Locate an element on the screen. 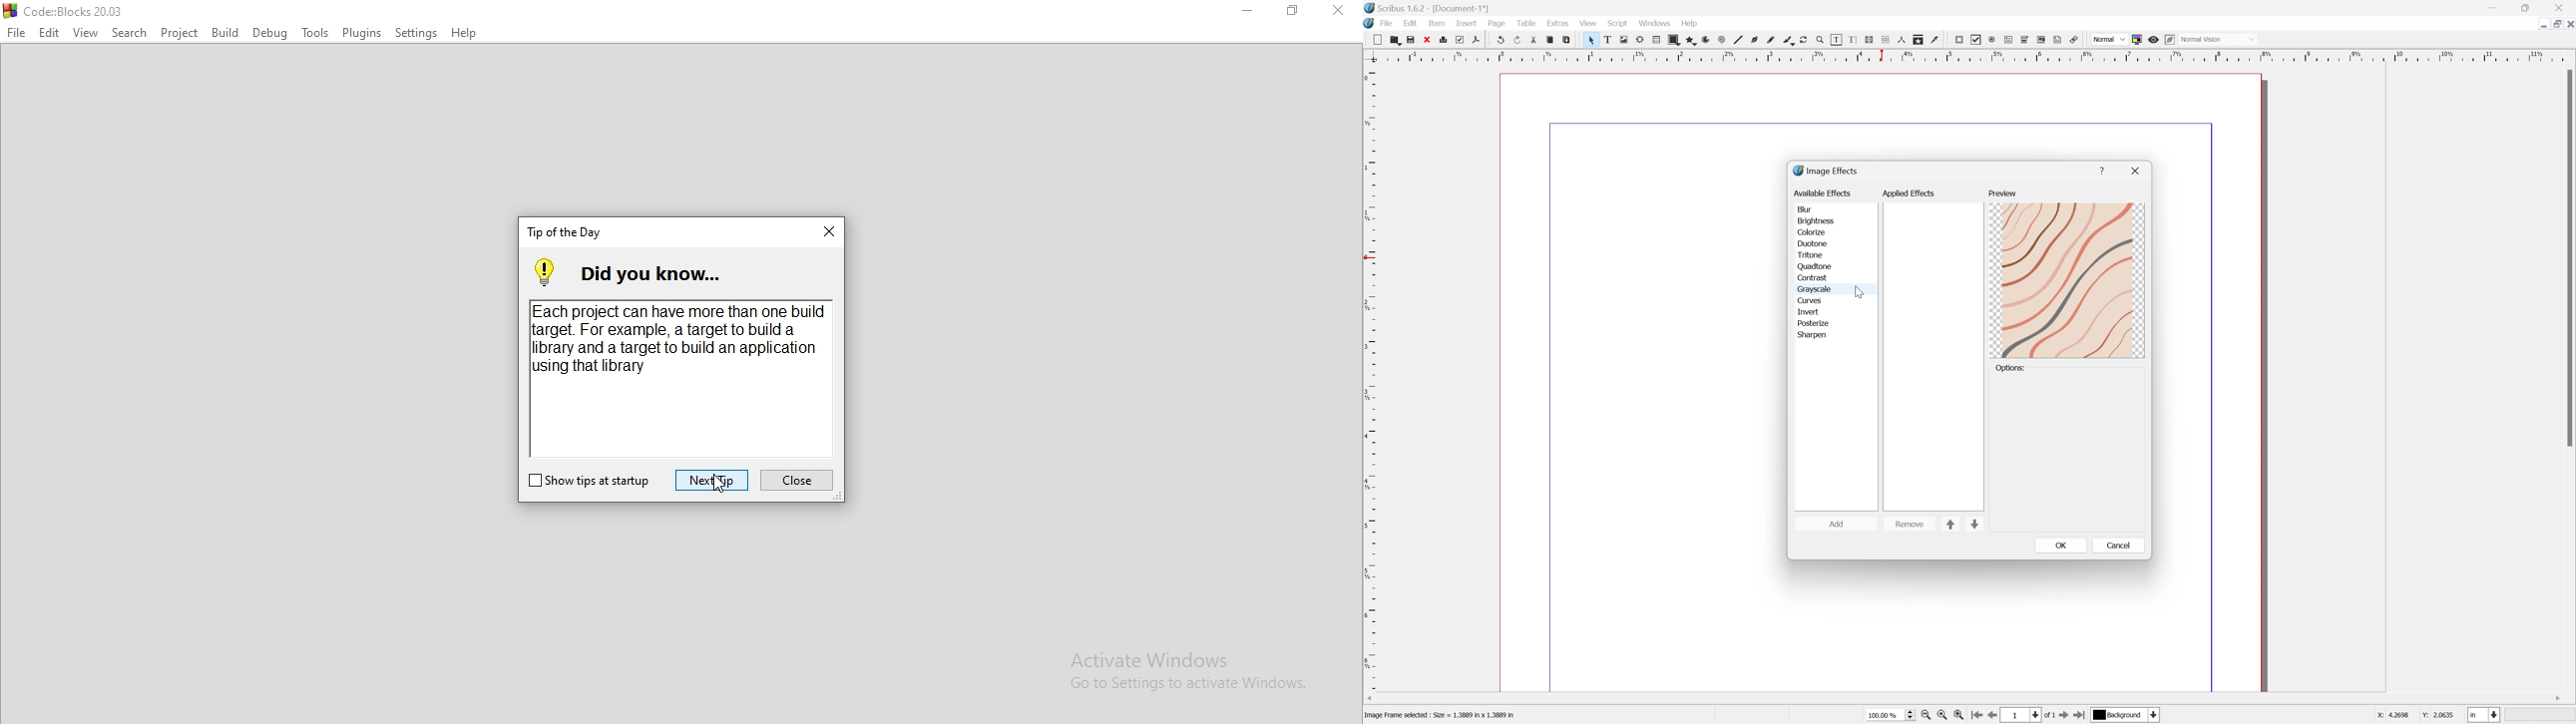  Each project can have more than one build target. for example, a target to build a library and a target to build an application using that library. is located at coordinates (678, 381).